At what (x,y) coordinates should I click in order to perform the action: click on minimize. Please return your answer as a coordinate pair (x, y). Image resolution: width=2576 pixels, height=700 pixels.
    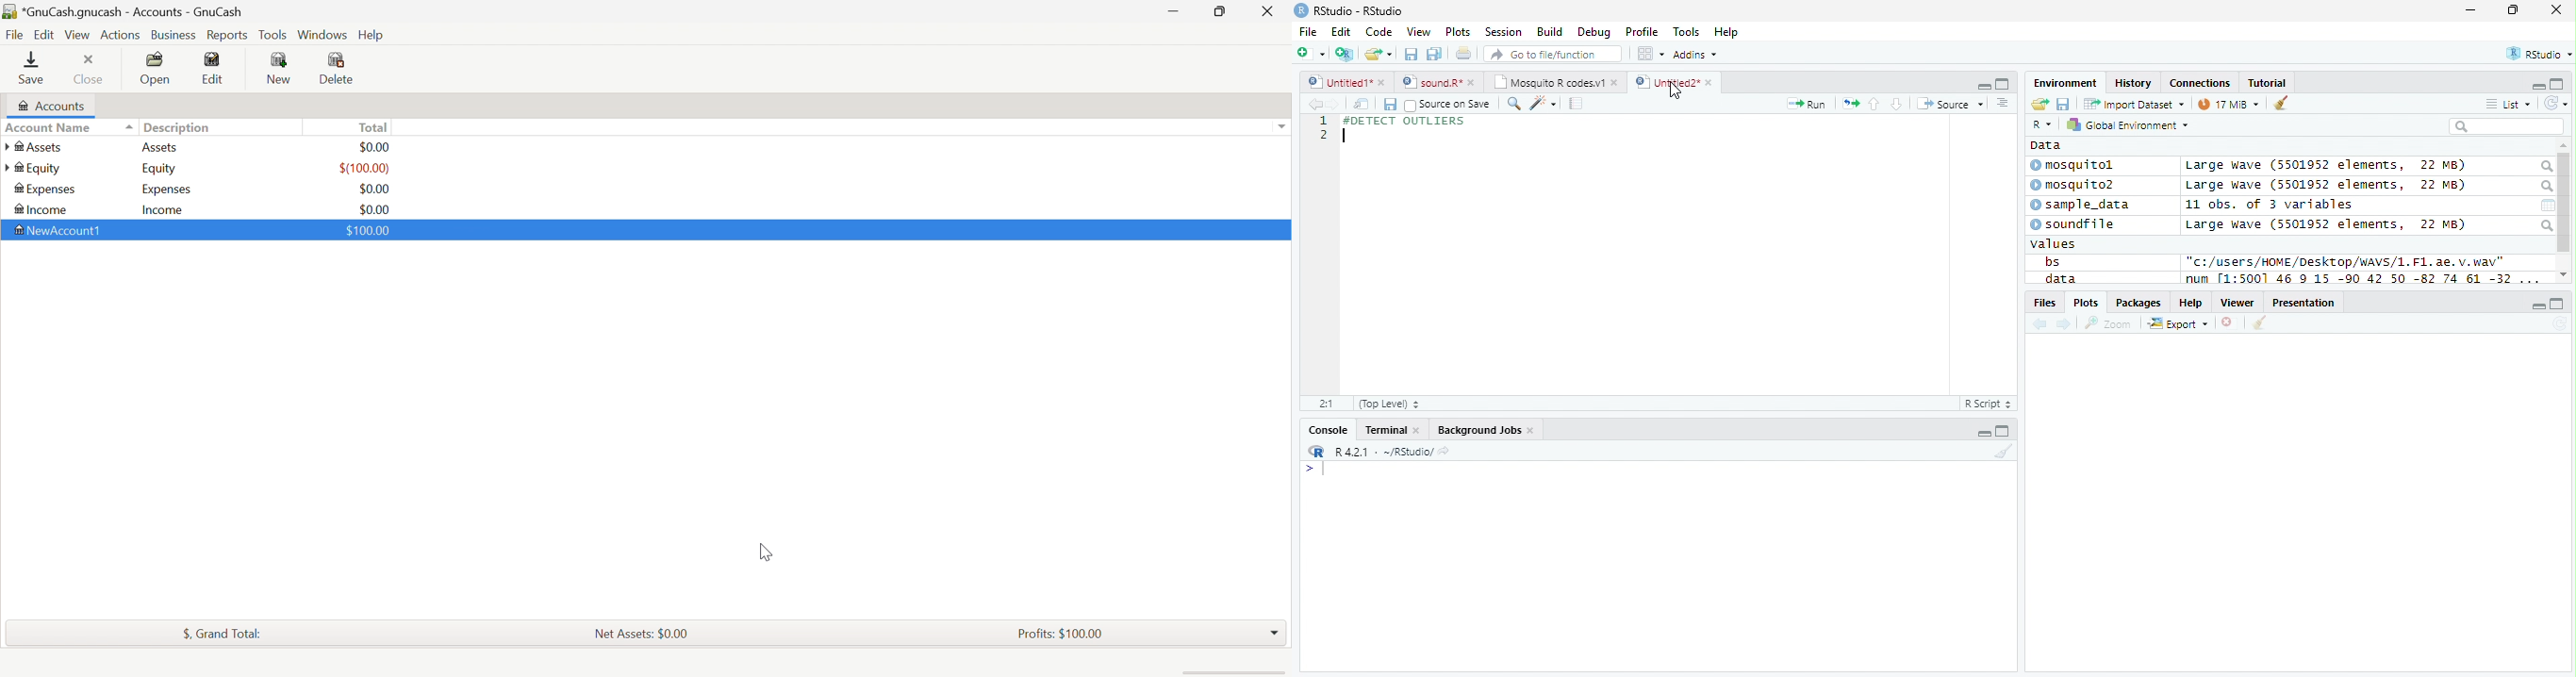
    Looking at the image, I should click on (1984, 85).